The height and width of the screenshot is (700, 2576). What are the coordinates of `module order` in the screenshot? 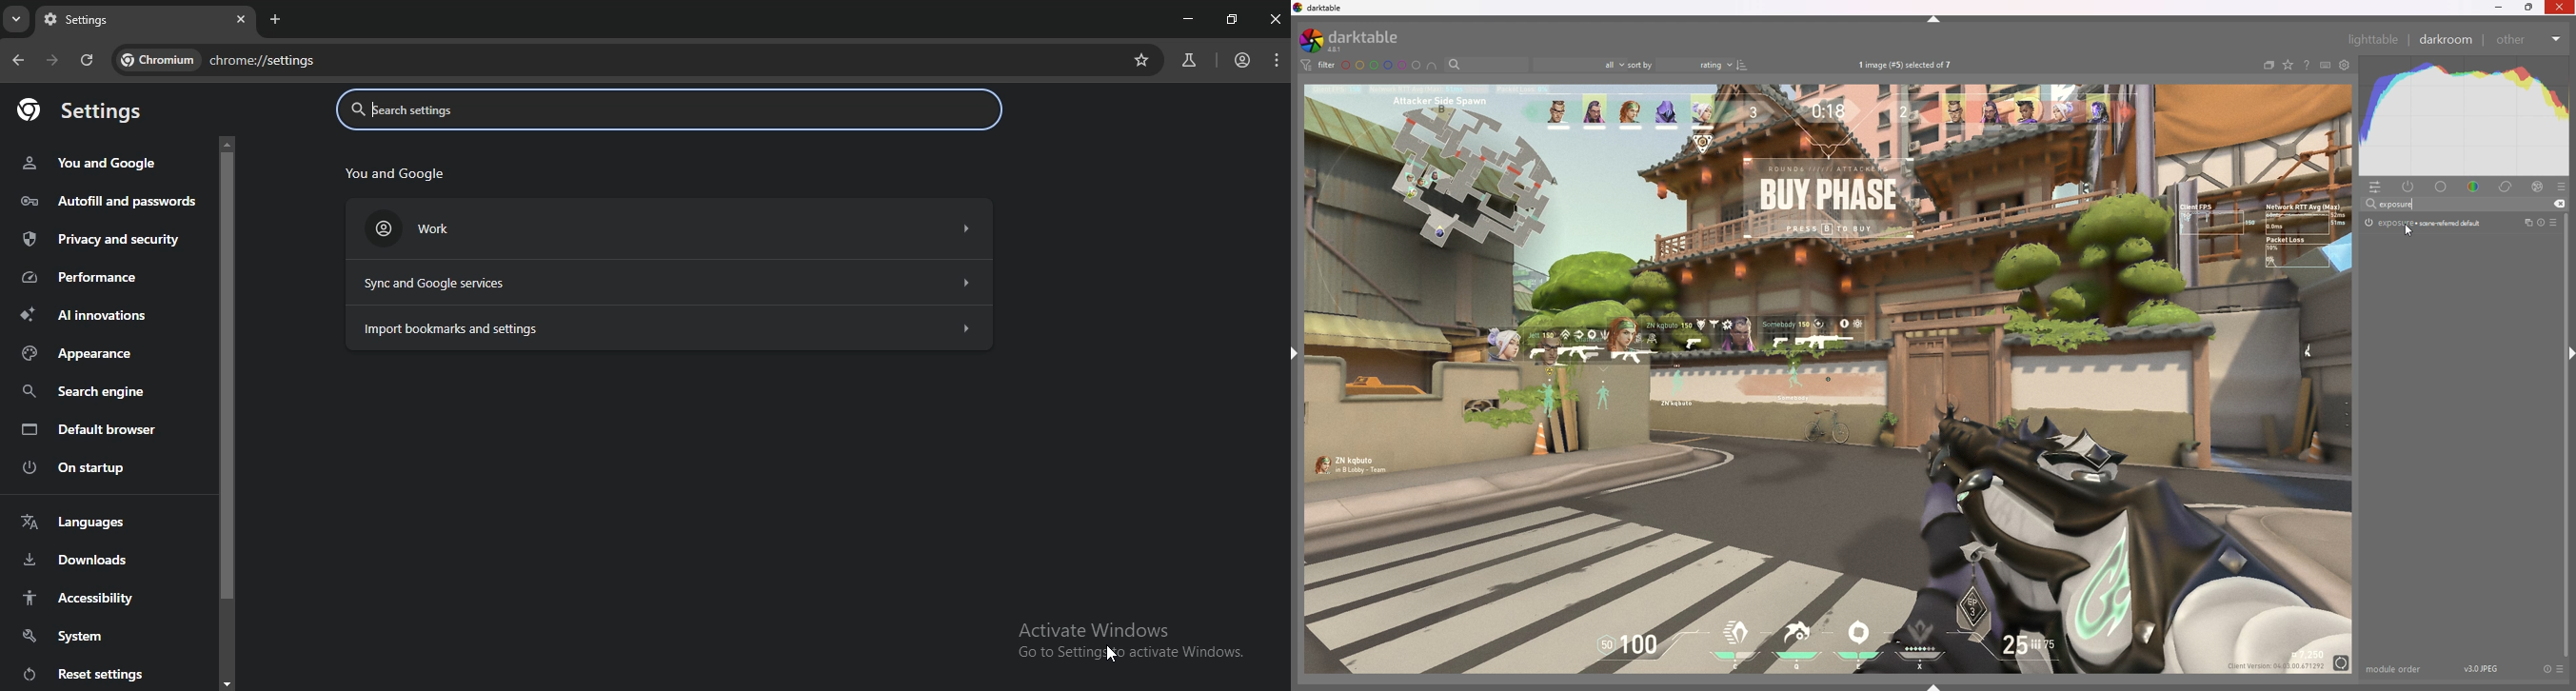 It's located at (2395, 669).